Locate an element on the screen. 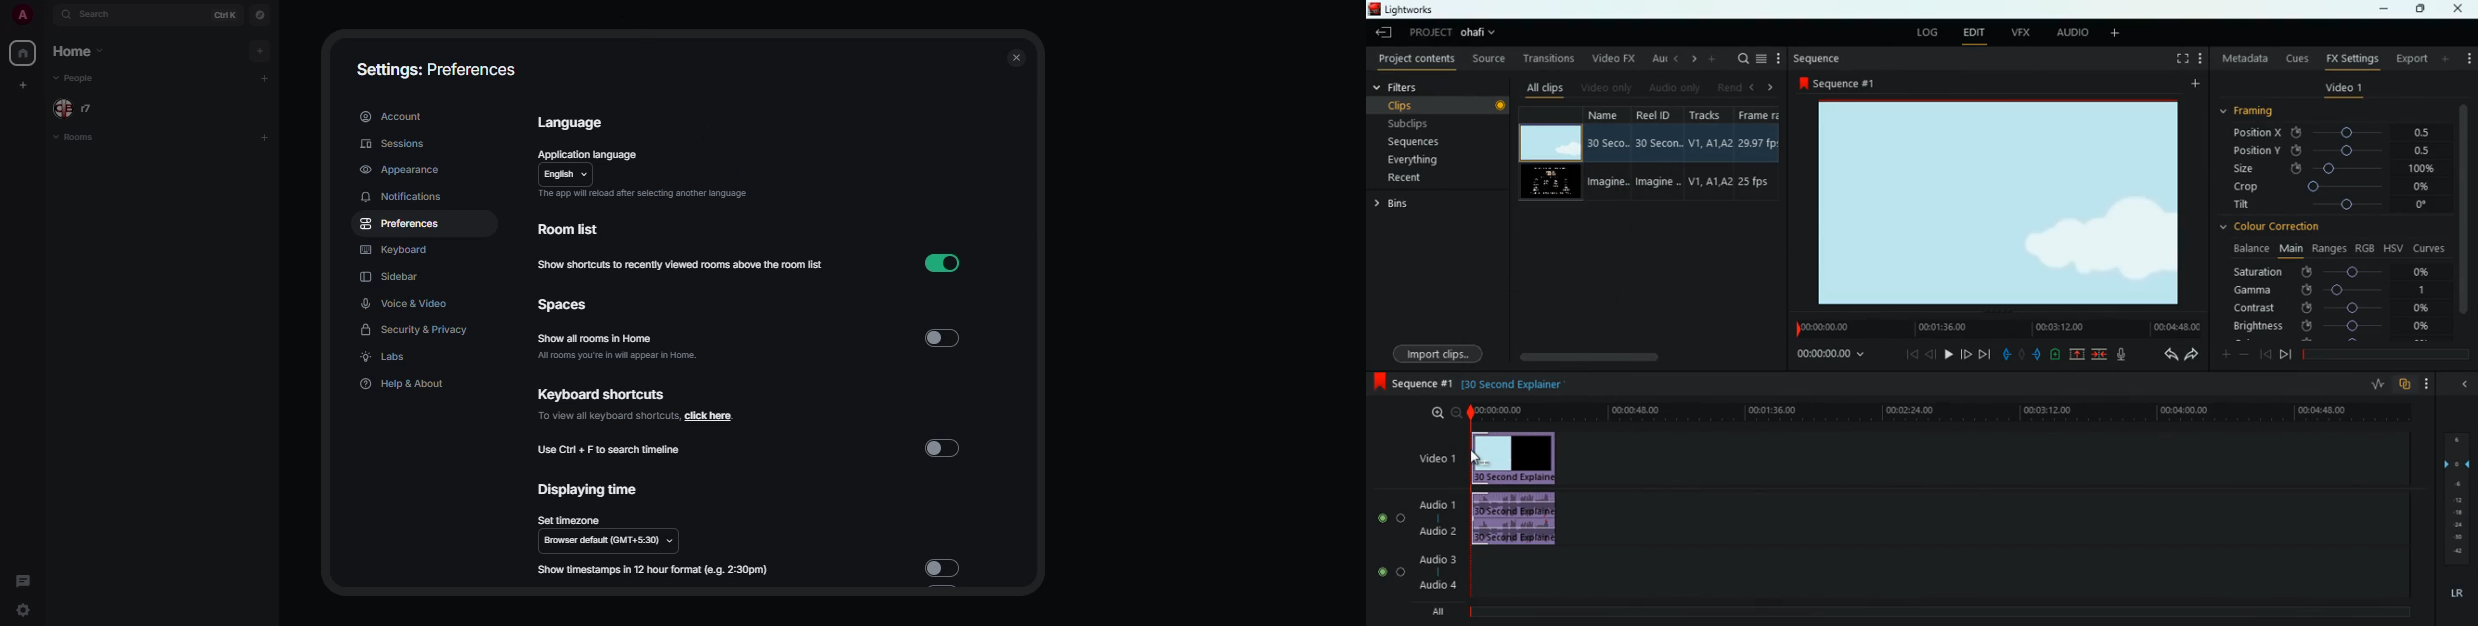  sessions is located at coordinates (393, 144).